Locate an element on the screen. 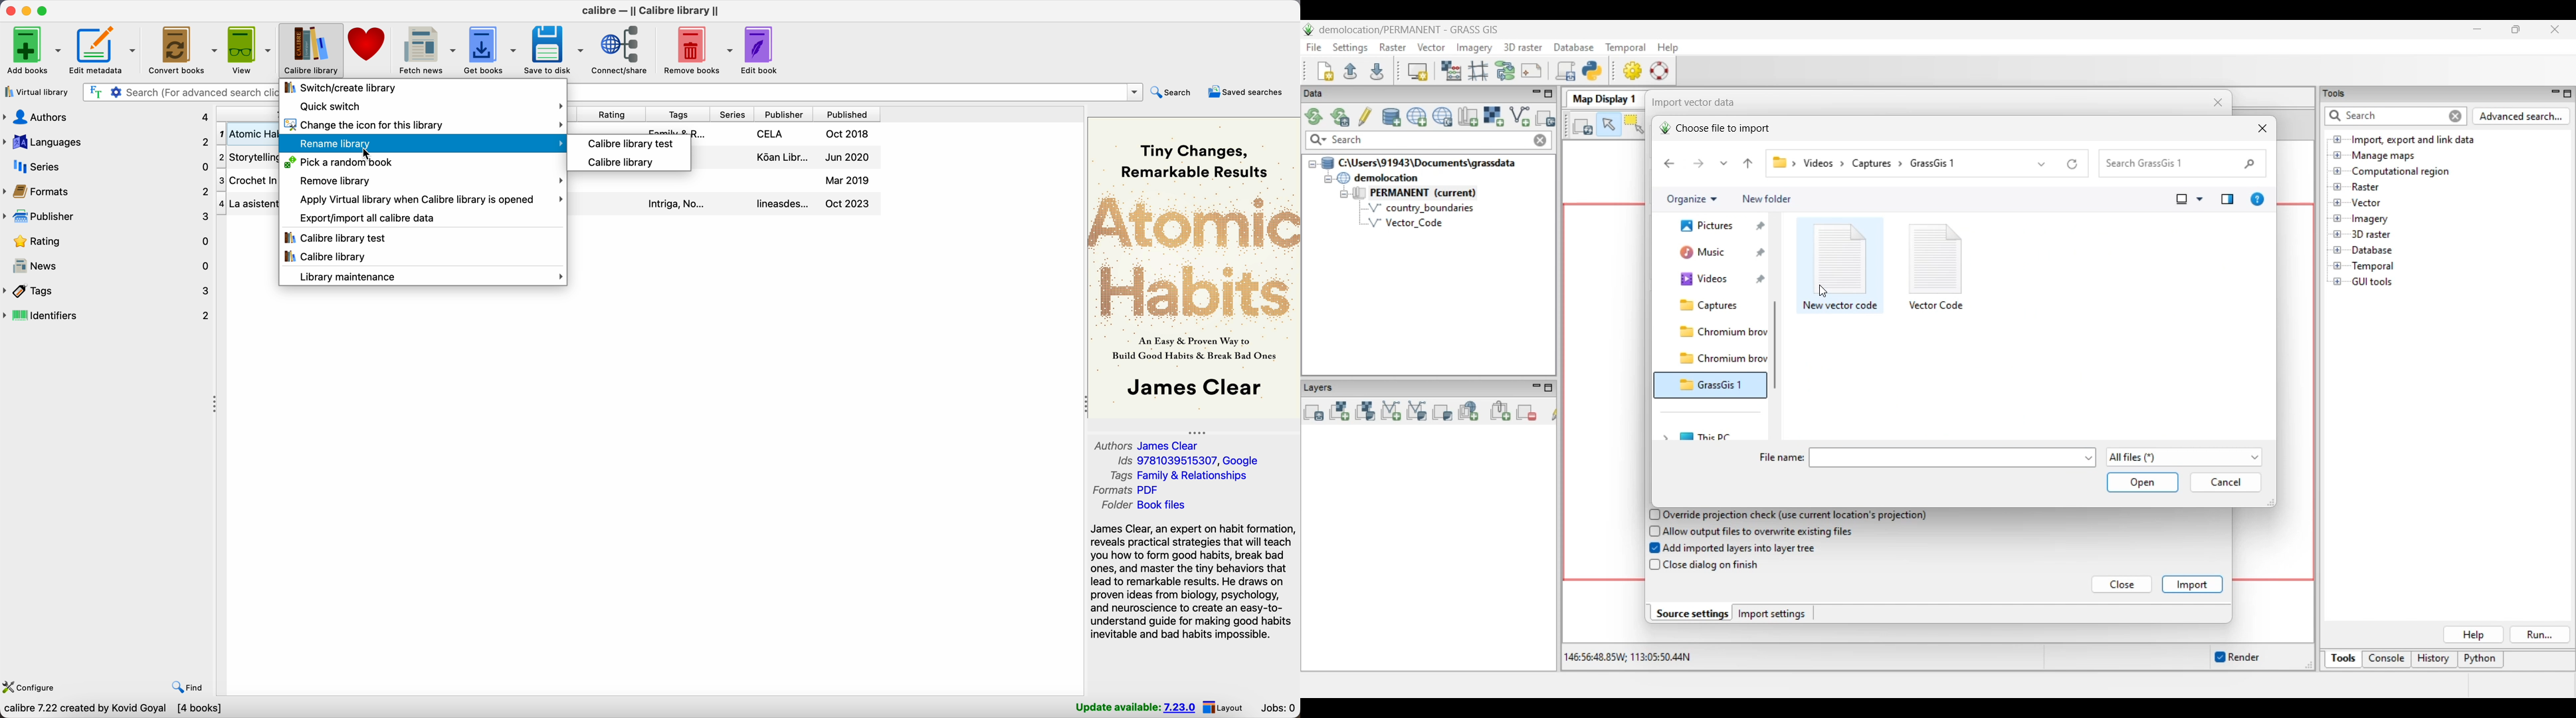 The width and height of the screenshot is (2576, 728). La Asistenta book is located at coordinates (248, 204).